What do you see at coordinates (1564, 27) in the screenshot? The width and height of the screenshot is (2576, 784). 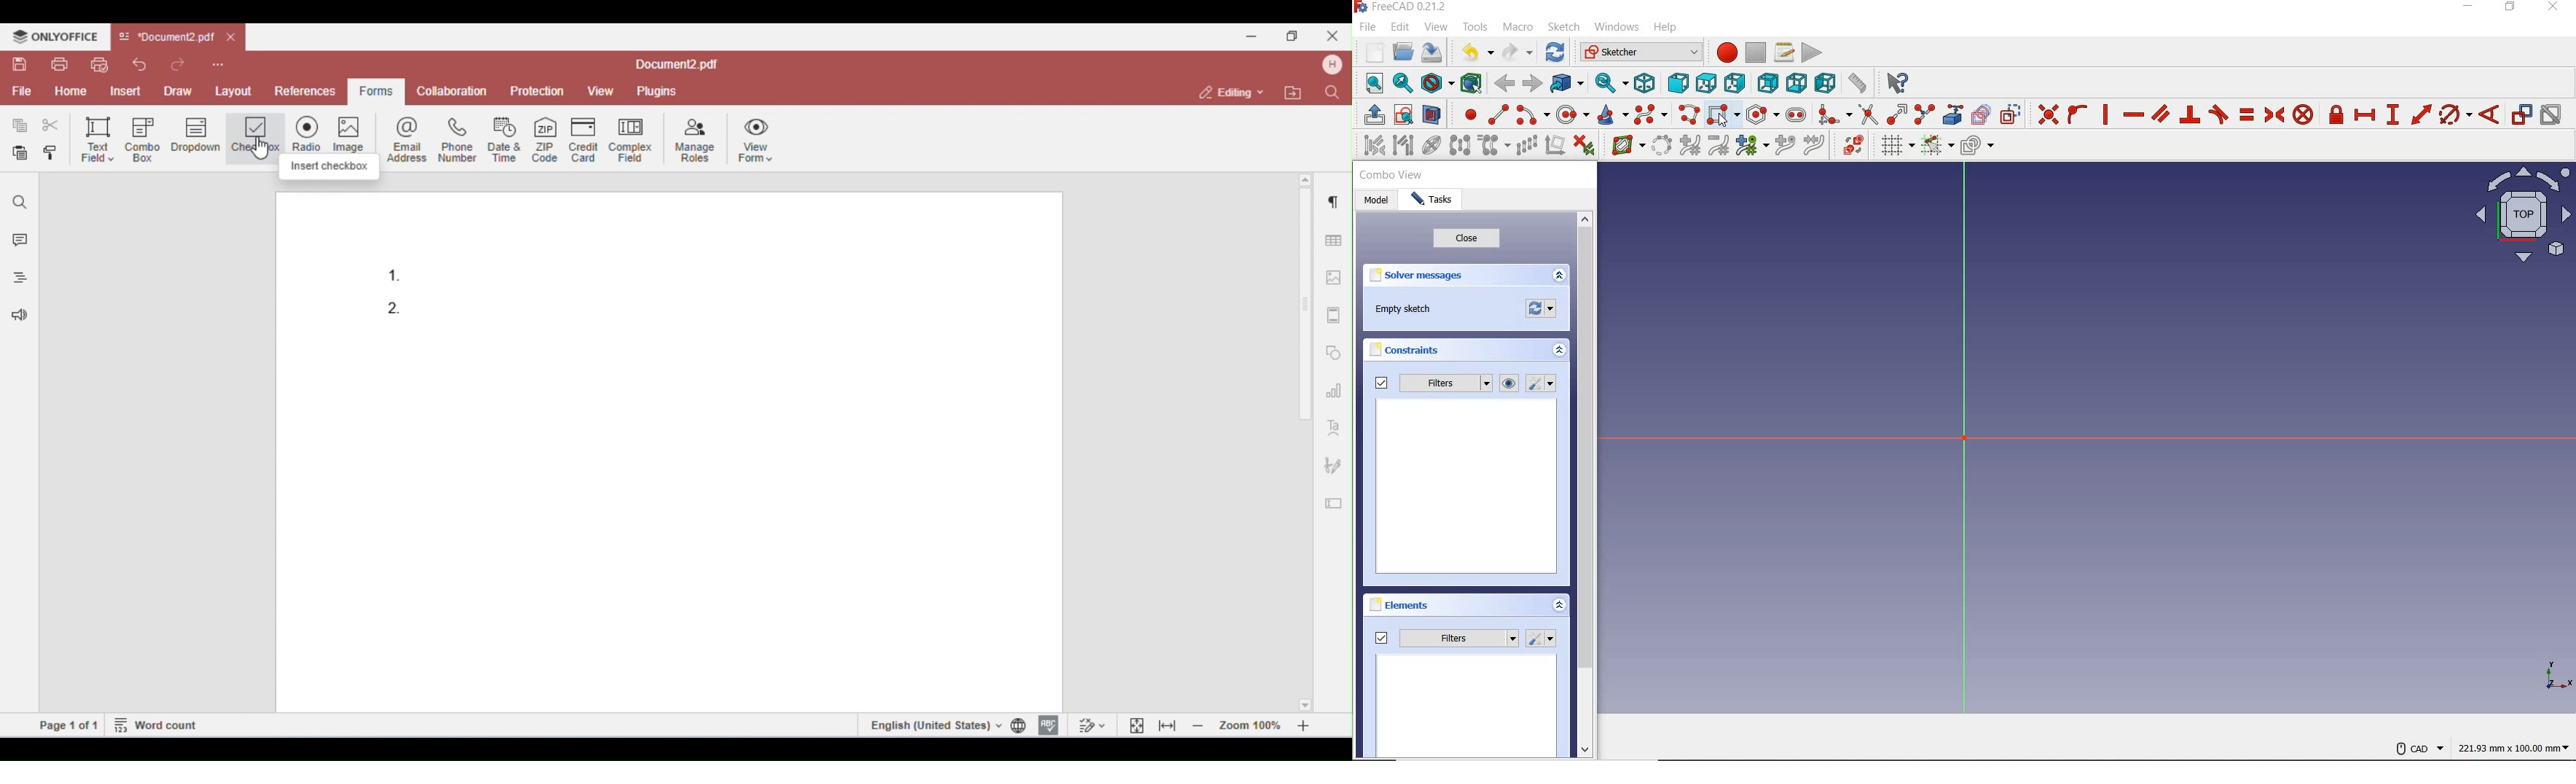 I see `sketch` at bounding box center [1564, 27].